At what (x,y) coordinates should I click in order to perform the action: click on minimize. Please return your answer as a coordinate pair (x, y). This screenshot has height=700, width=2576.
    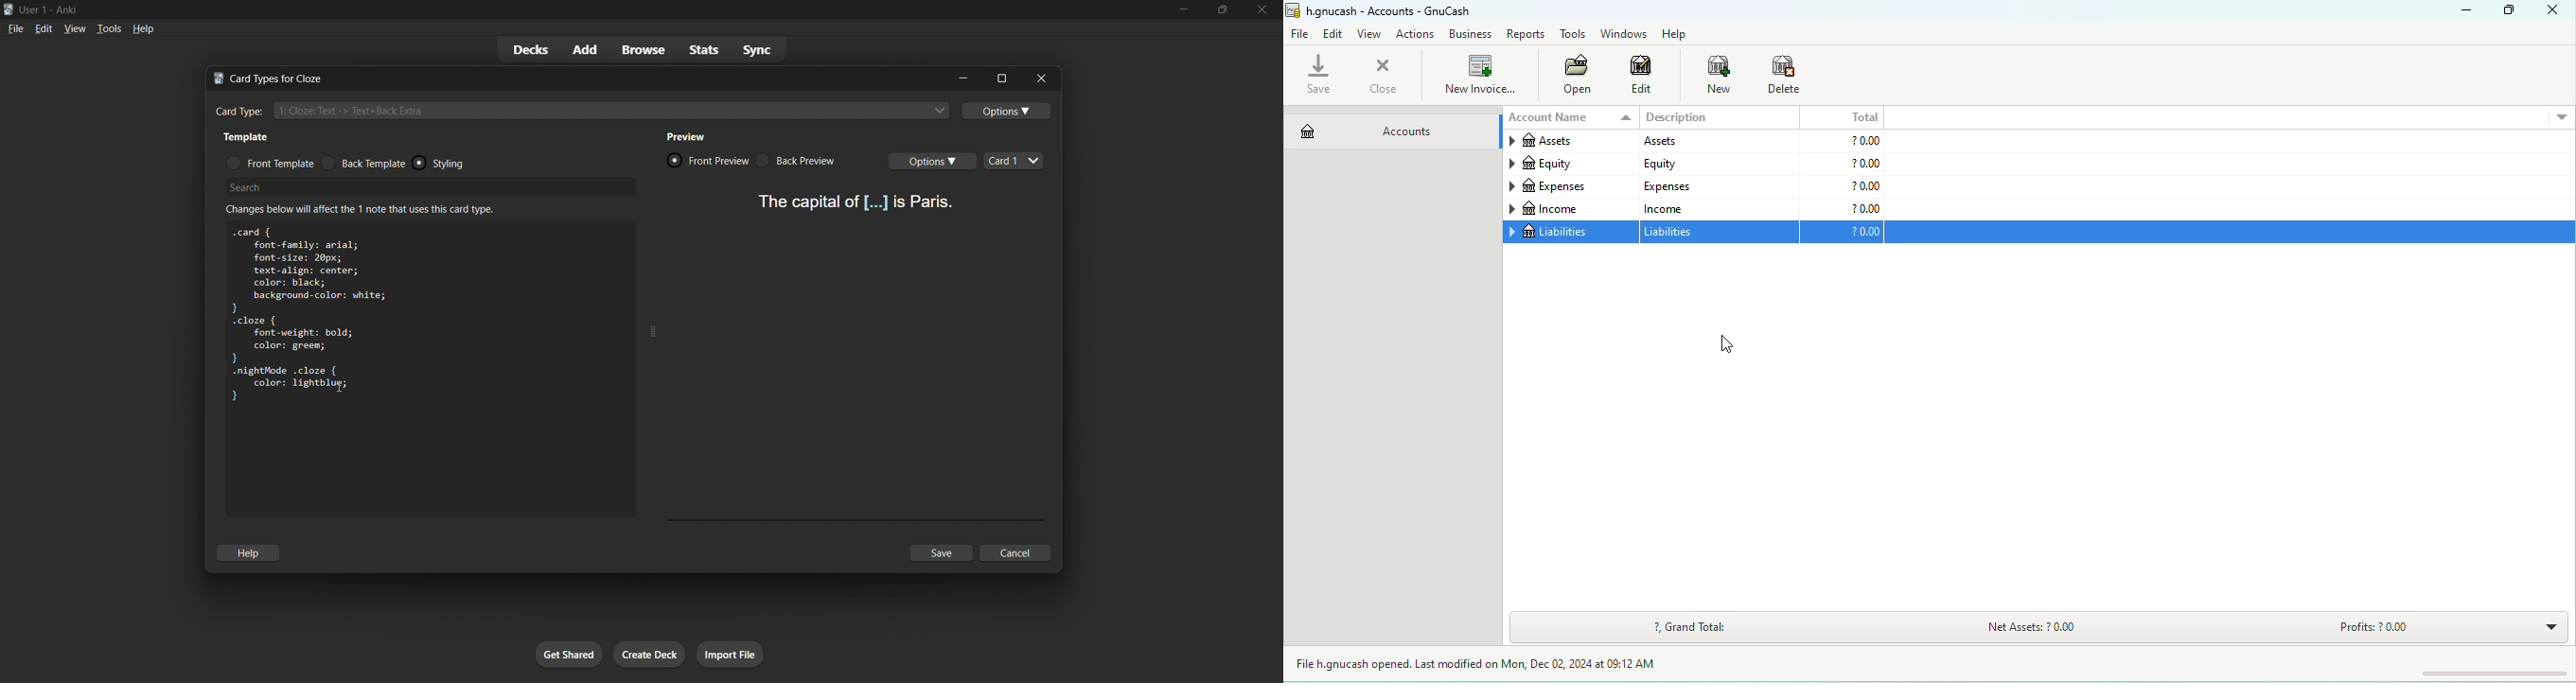
    Looking at the image, I should click on (1187, 10).